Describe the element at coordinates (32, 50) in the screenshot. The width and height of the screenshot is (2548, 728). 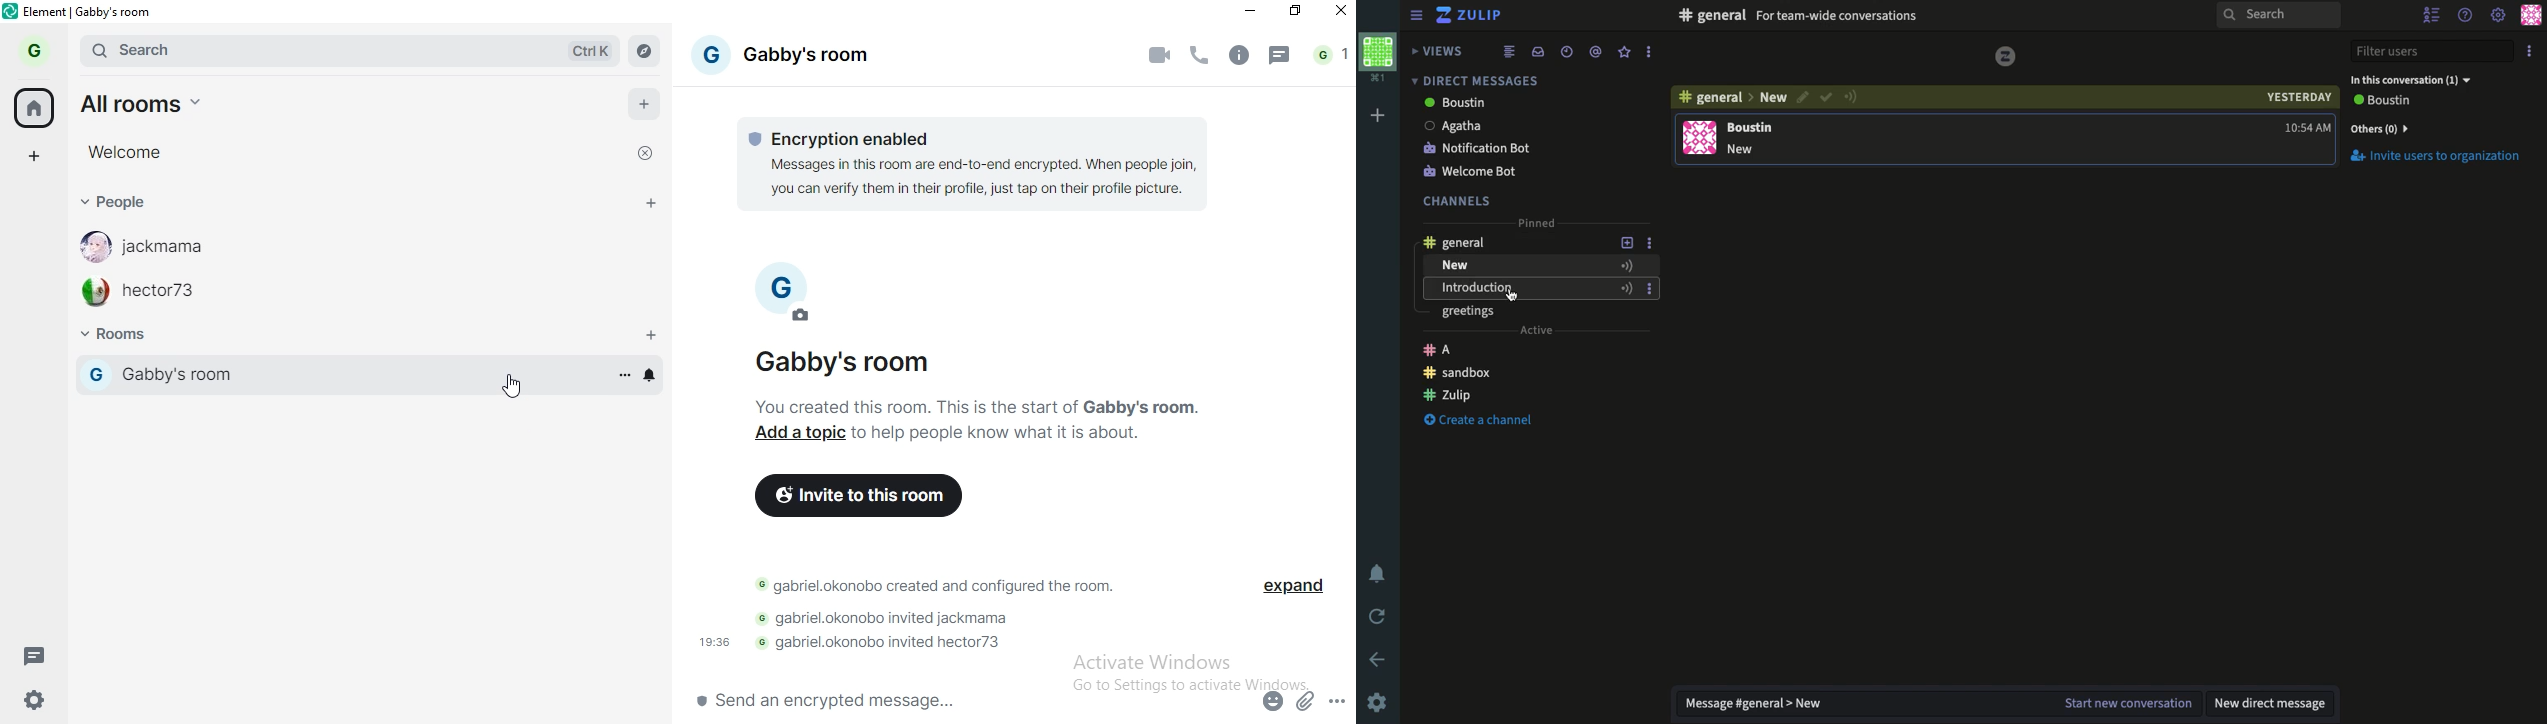
I see `profile` at that location.